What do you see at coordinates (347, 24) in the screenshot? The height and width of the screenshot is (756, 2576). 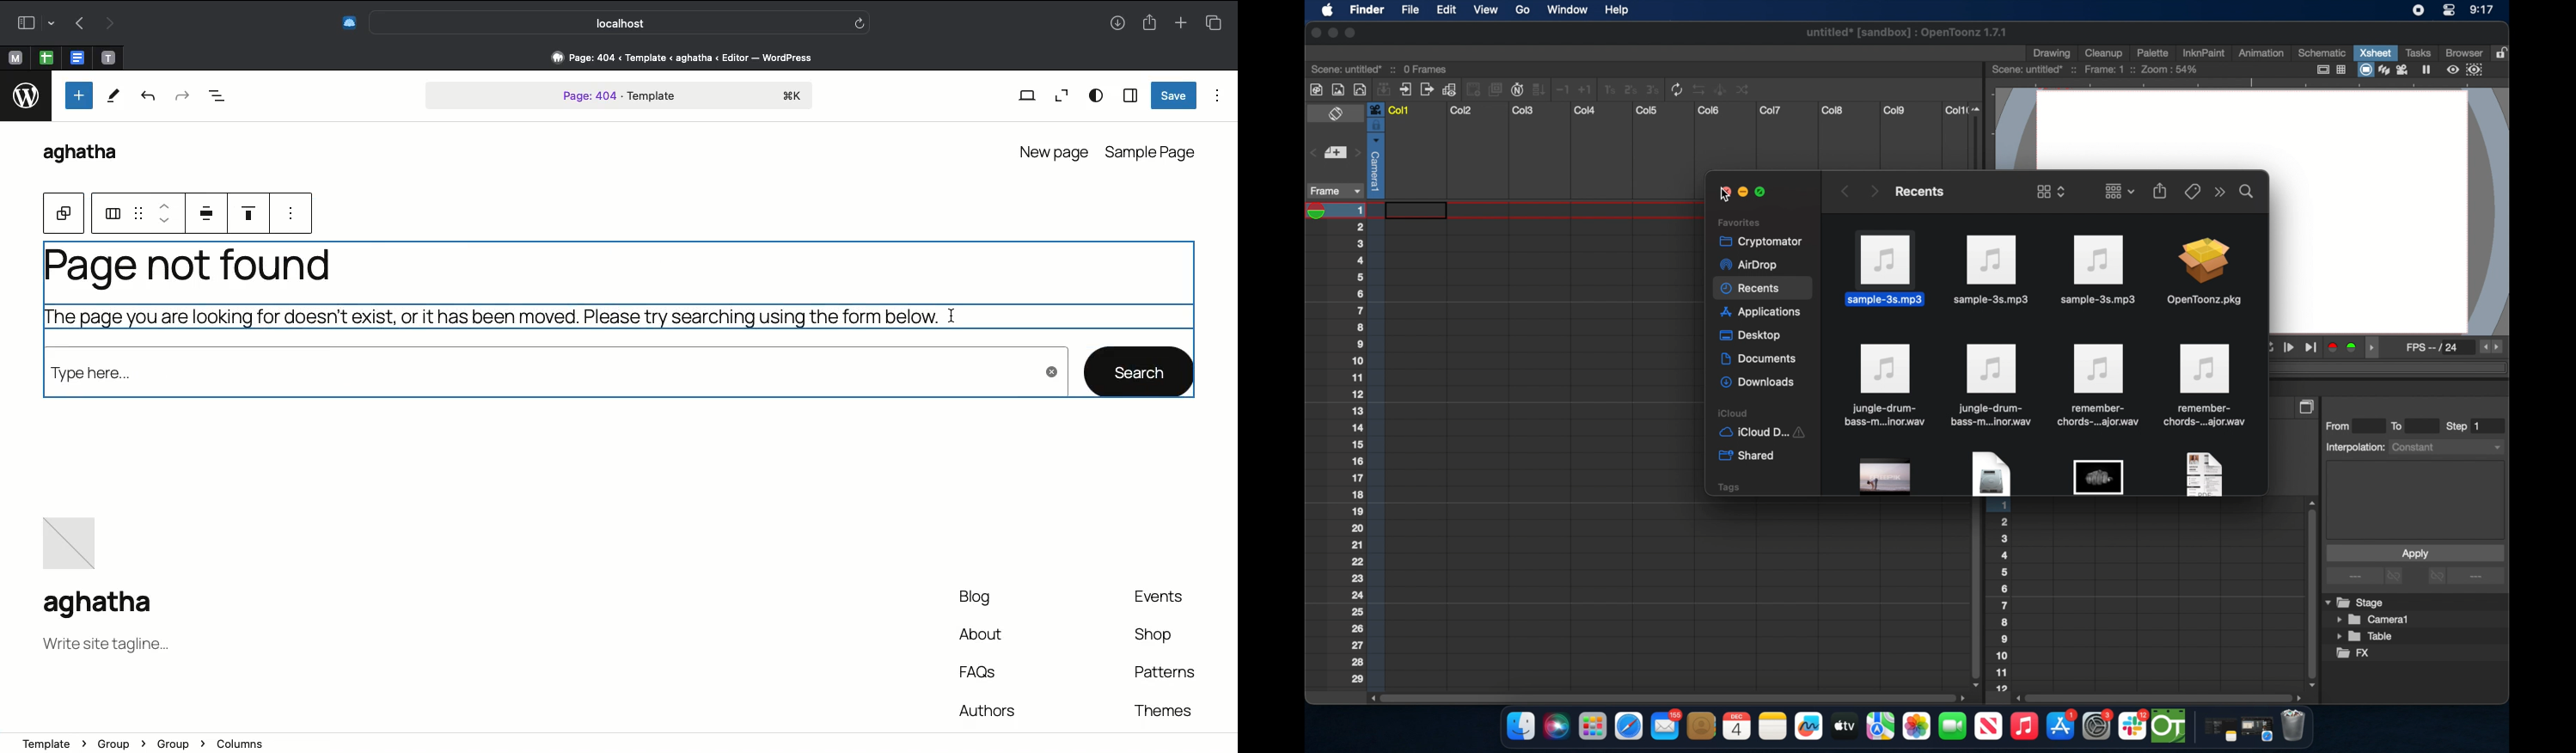 I see `Extensions` at bounding box center [347, 24].